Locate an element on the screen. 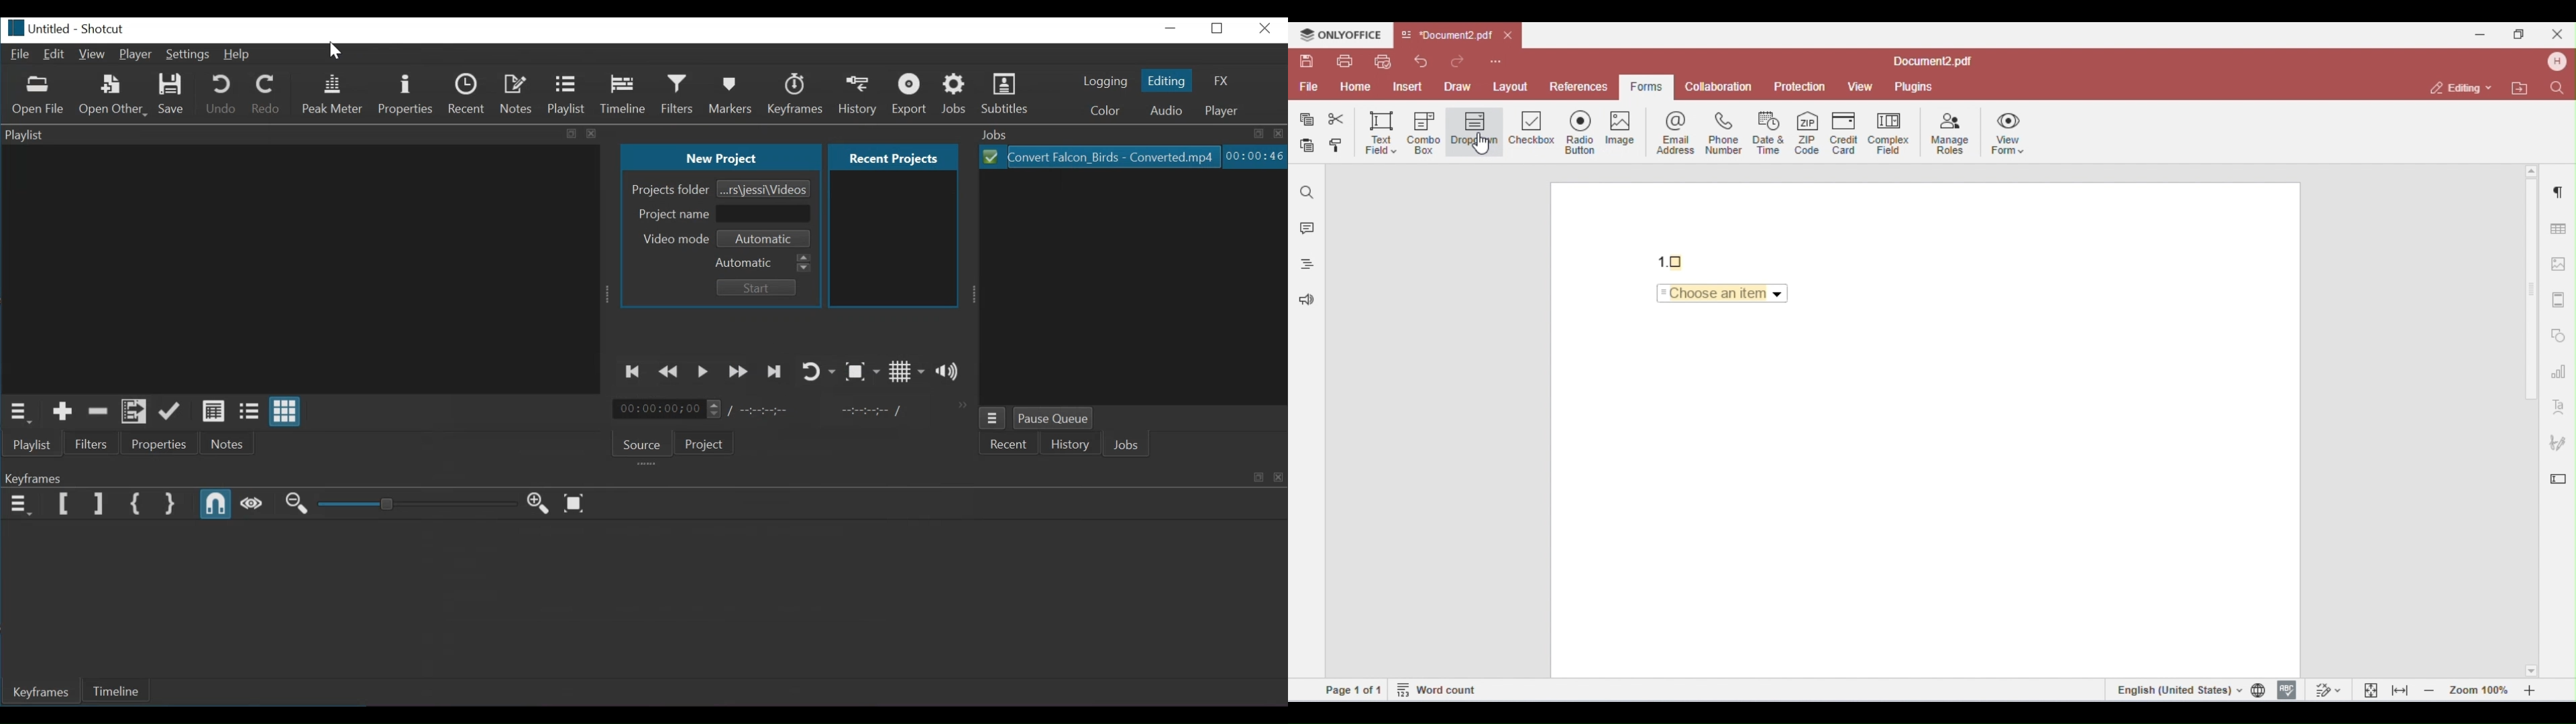  00:00:46(Elapsed Hours: Minutes: Seconds) is located at coordinates (1253, 156).